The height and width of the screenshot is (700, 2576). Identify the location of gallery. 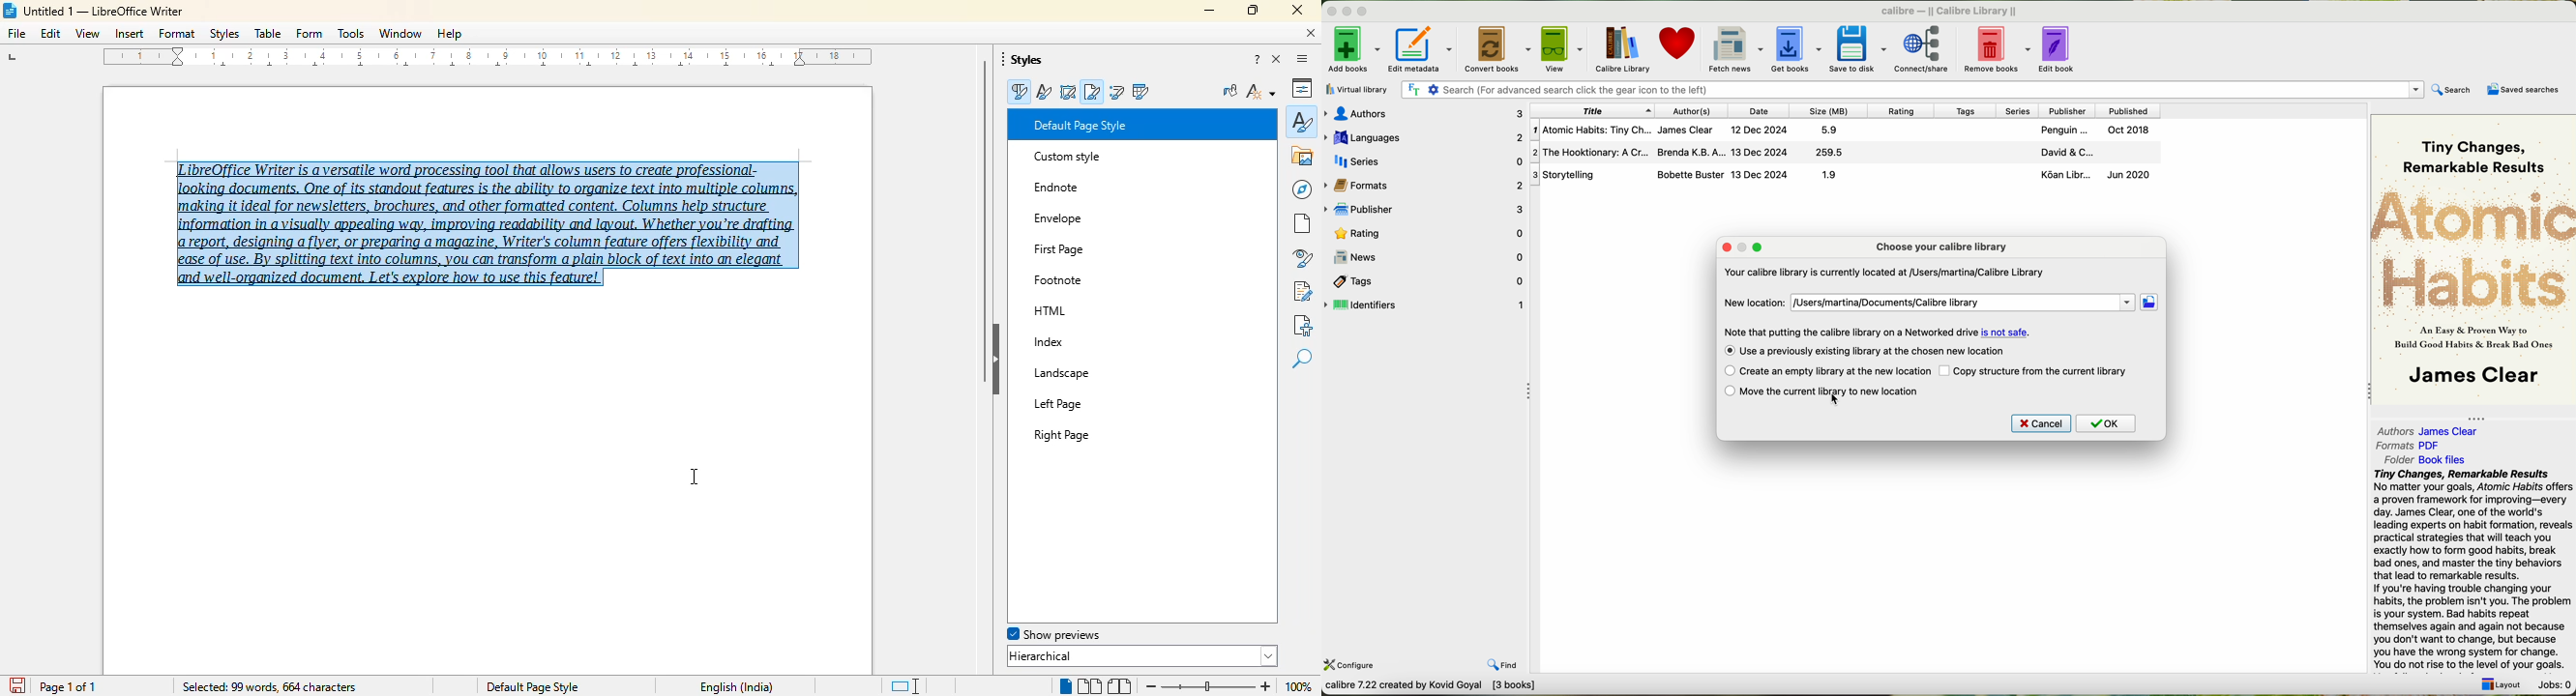
(1303, 156).